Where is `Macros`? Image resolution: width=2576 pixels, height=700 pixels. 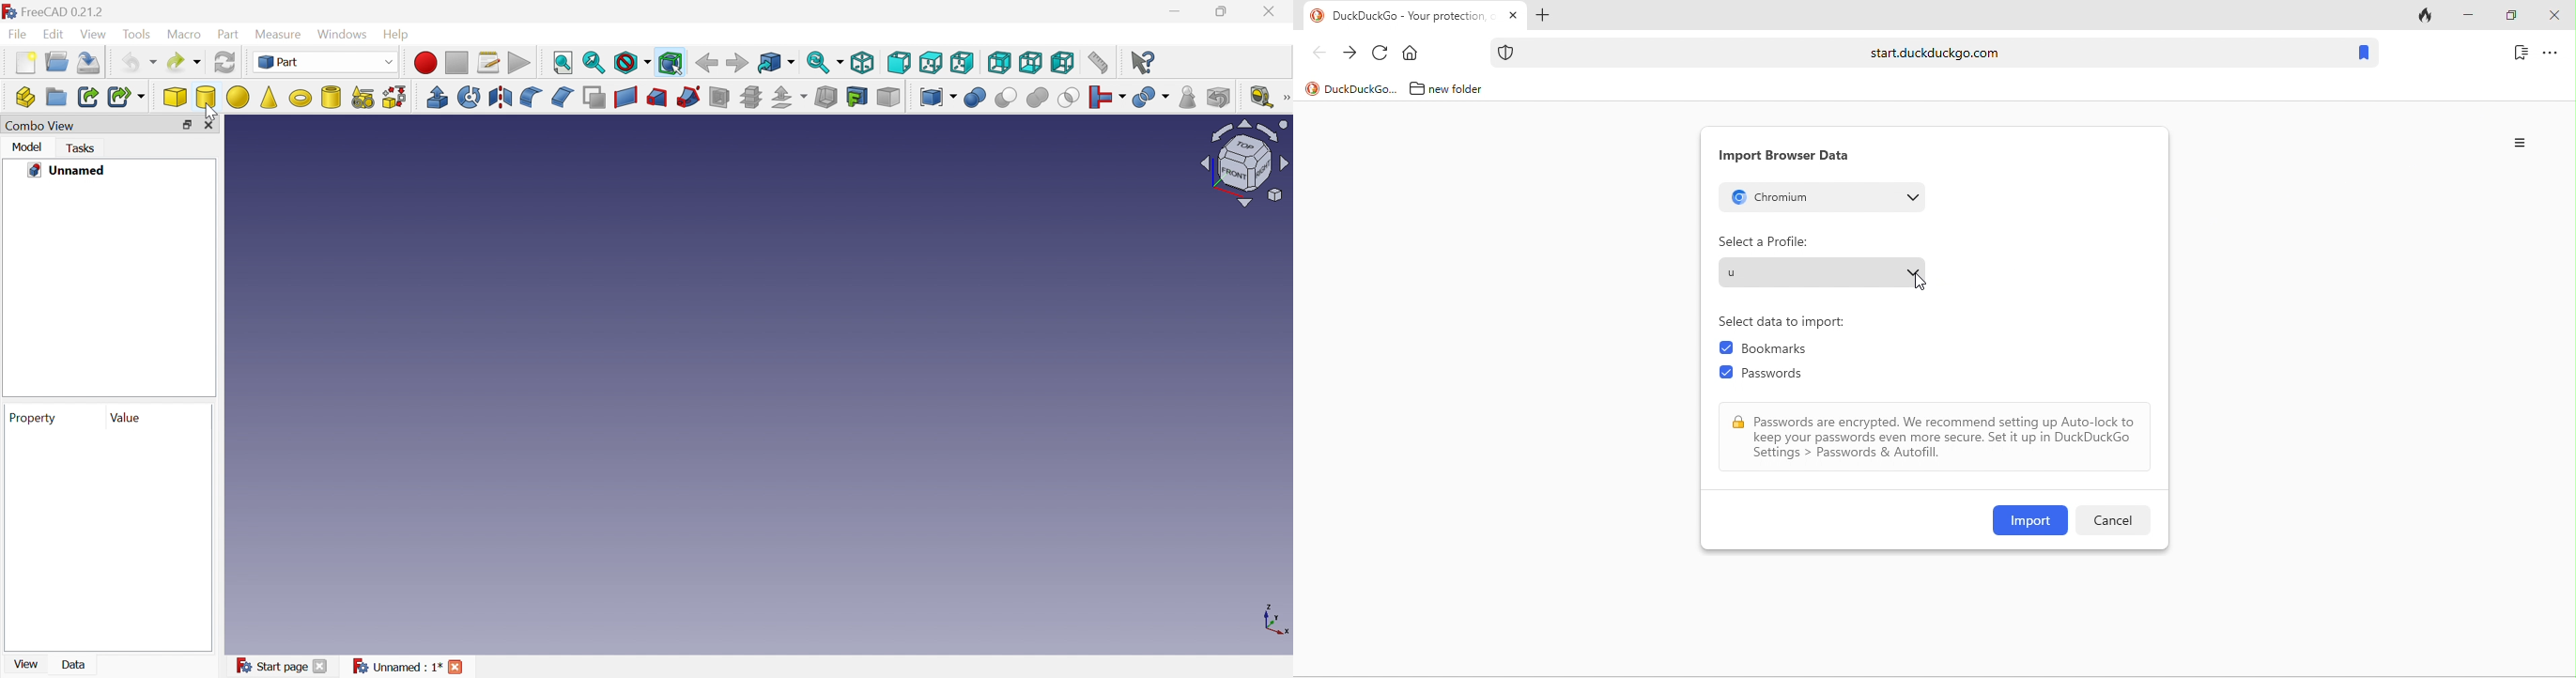
Macros is located at coordinates (489, 63).